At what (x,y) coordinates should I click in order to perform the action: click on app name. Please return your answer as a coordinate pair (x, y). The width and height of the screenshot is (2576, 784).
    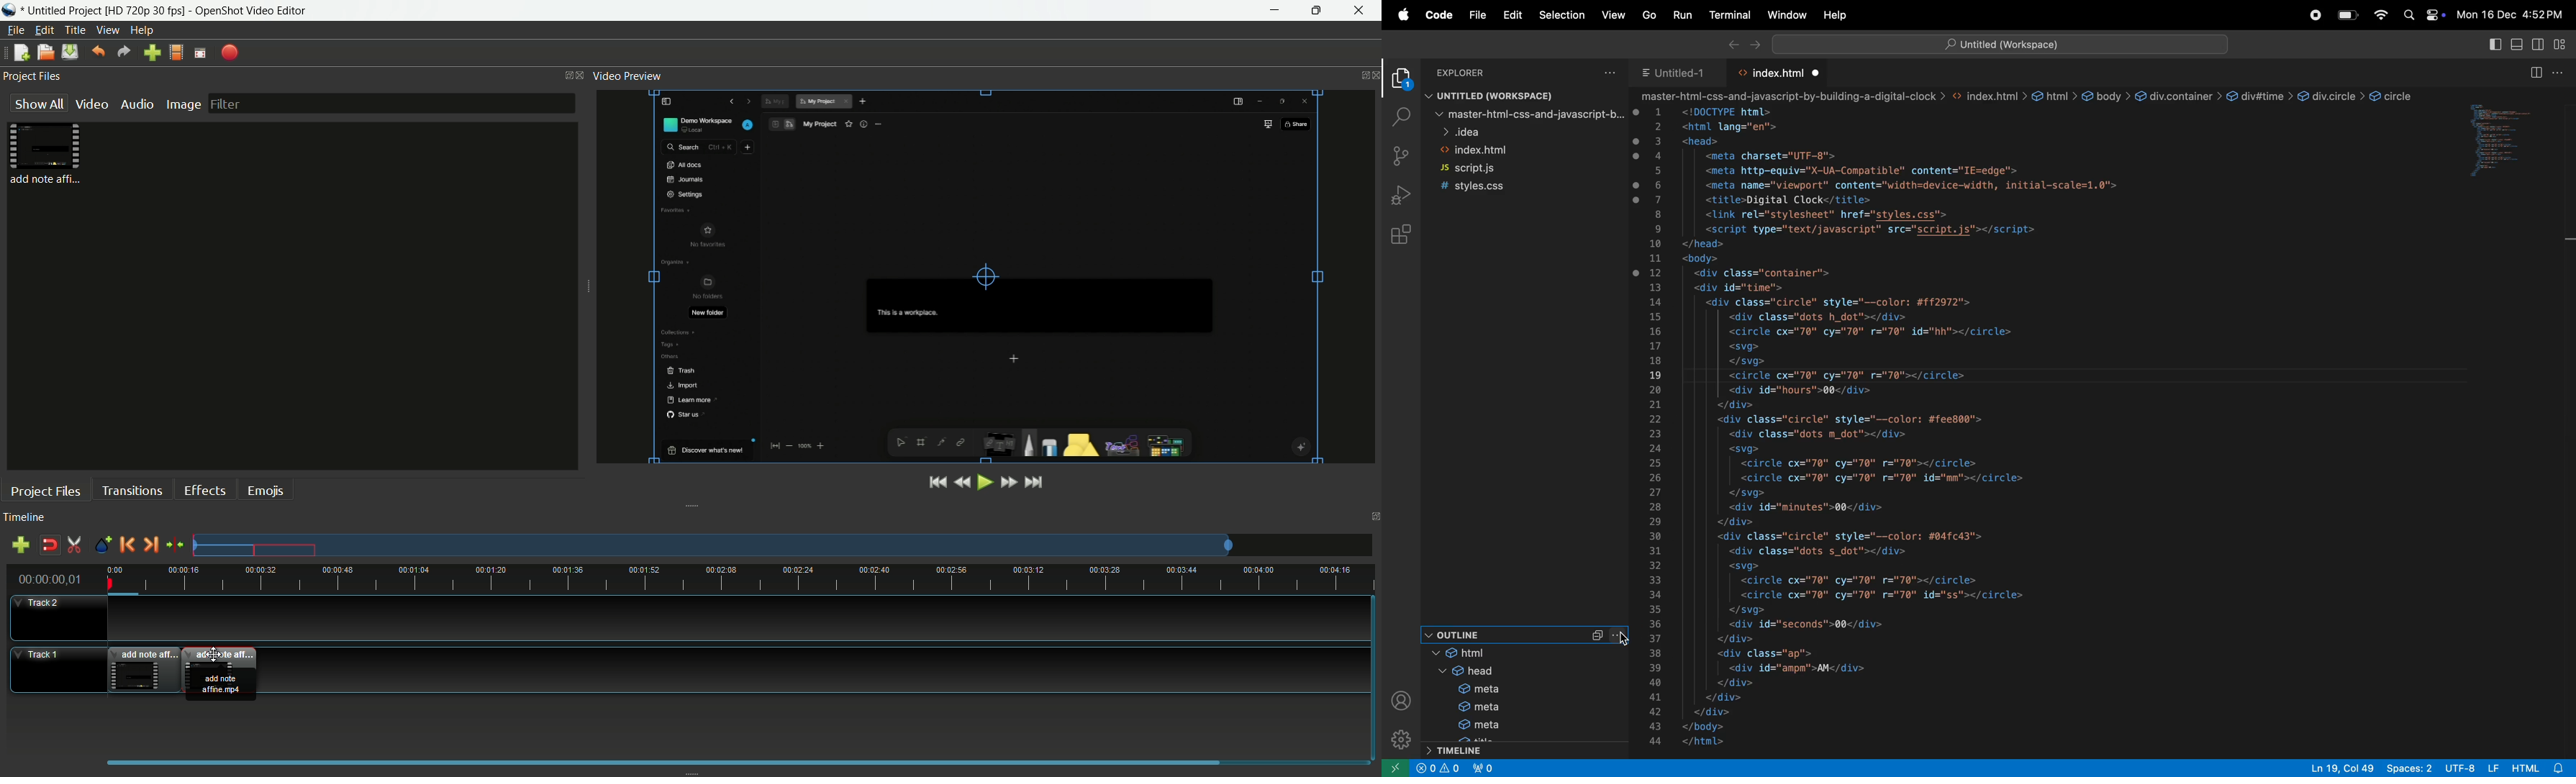
    Looking at the image, I should click on (253, 11).